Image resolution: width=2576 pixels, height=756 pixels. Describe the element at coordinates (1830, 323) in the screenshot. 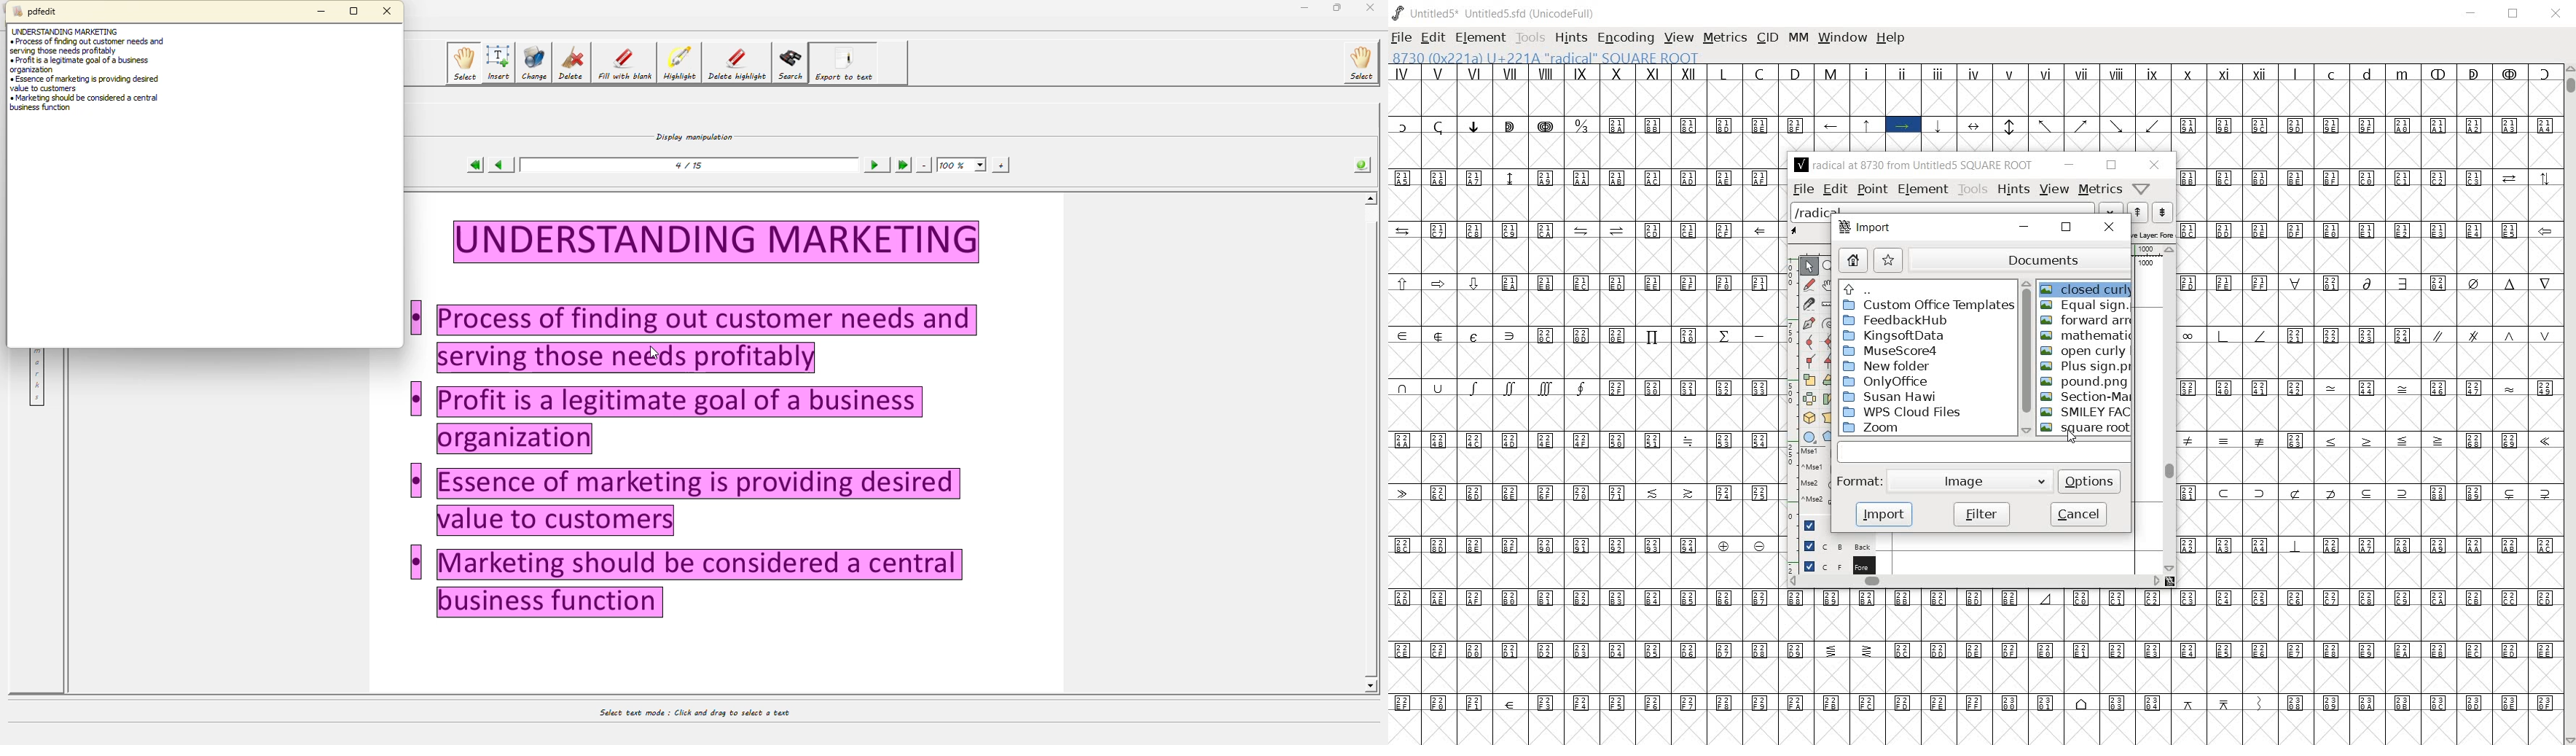

I see `change whether spiro is active or not` at that location.